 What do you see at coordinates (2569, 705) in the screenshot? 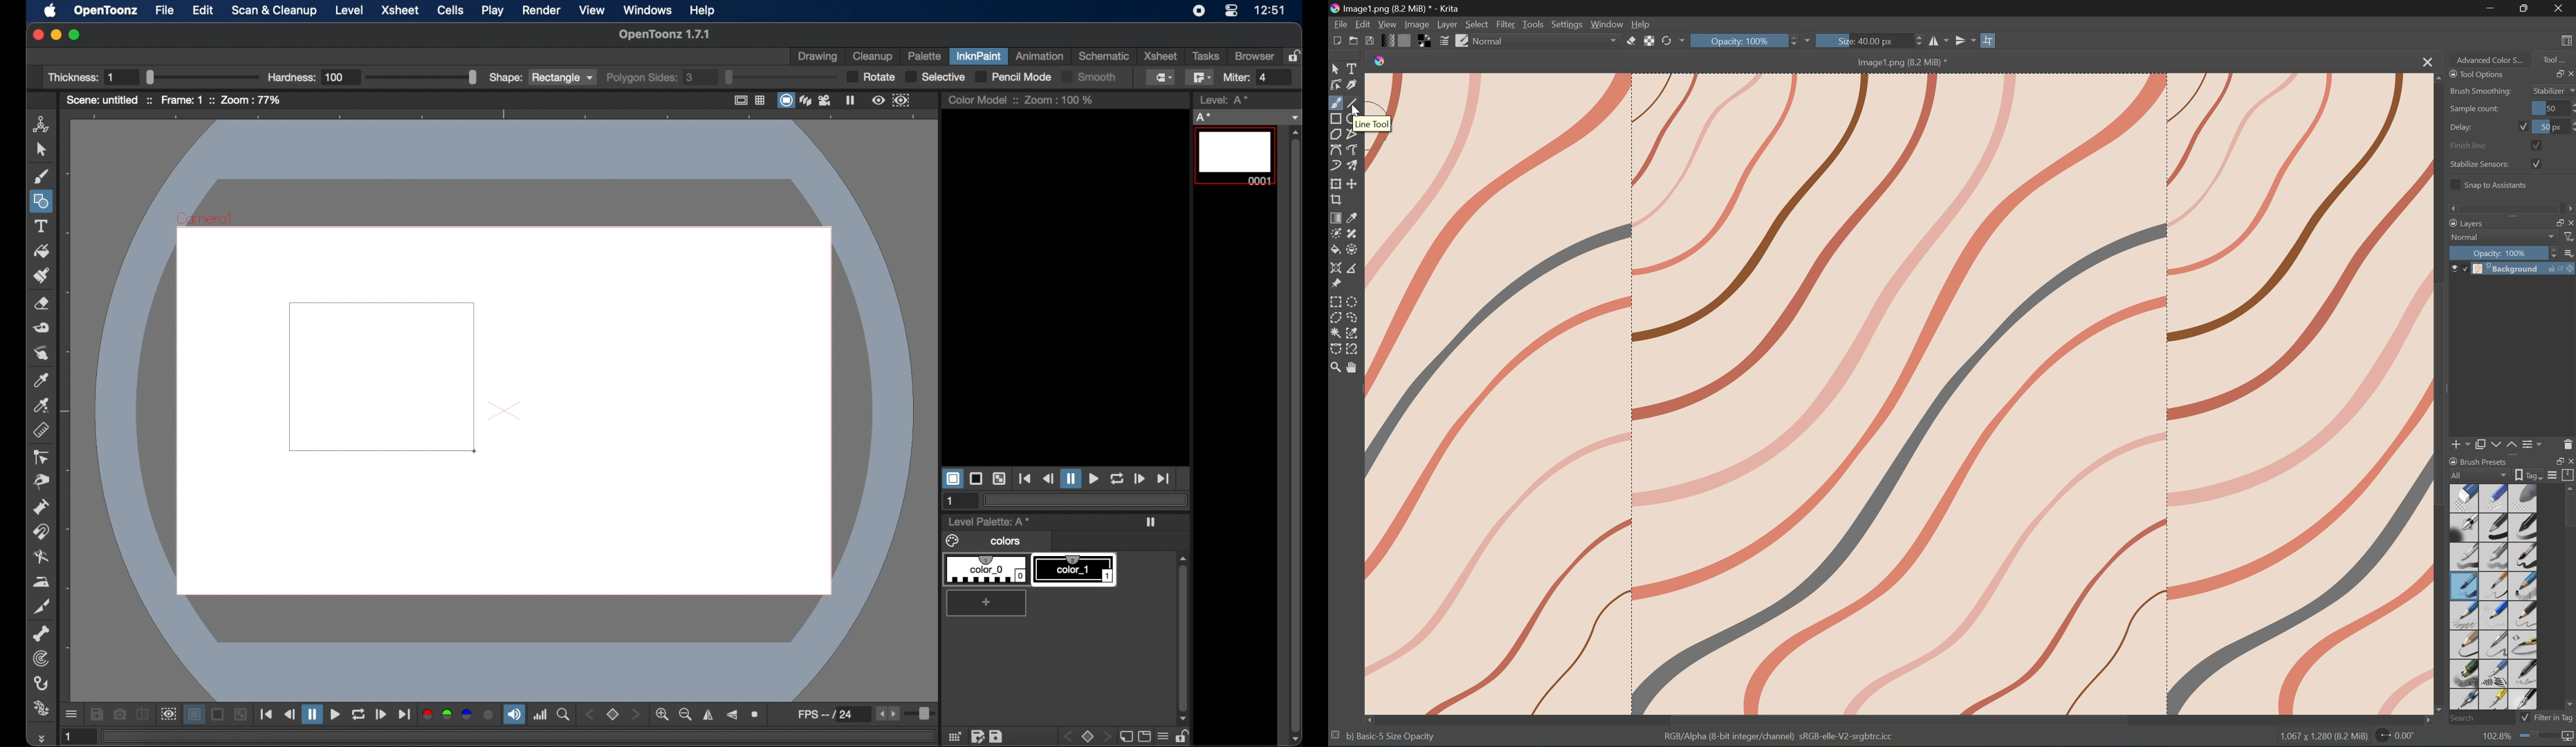
I see `Scroll Down` at bounding box center [2569, 705].